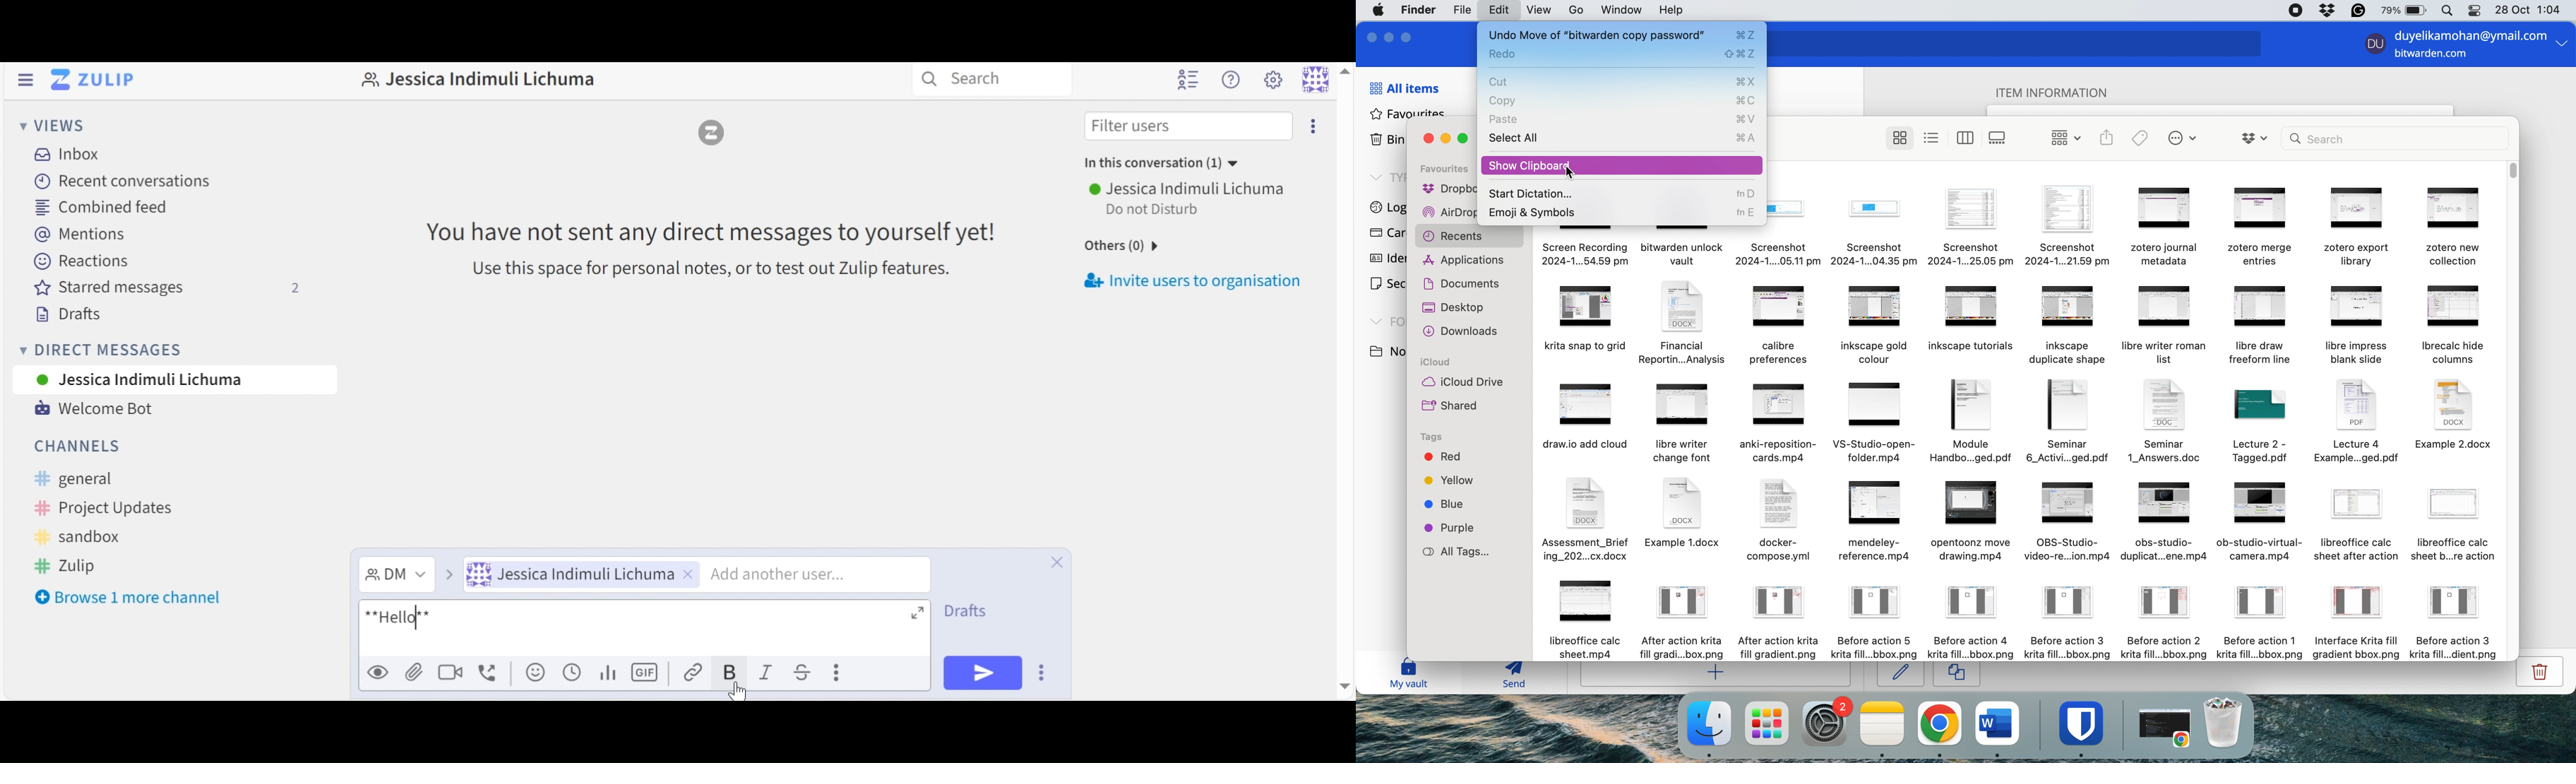  Describe the element at coordinates (571, 672) in the screenshot. I see `Add global time` at that location.